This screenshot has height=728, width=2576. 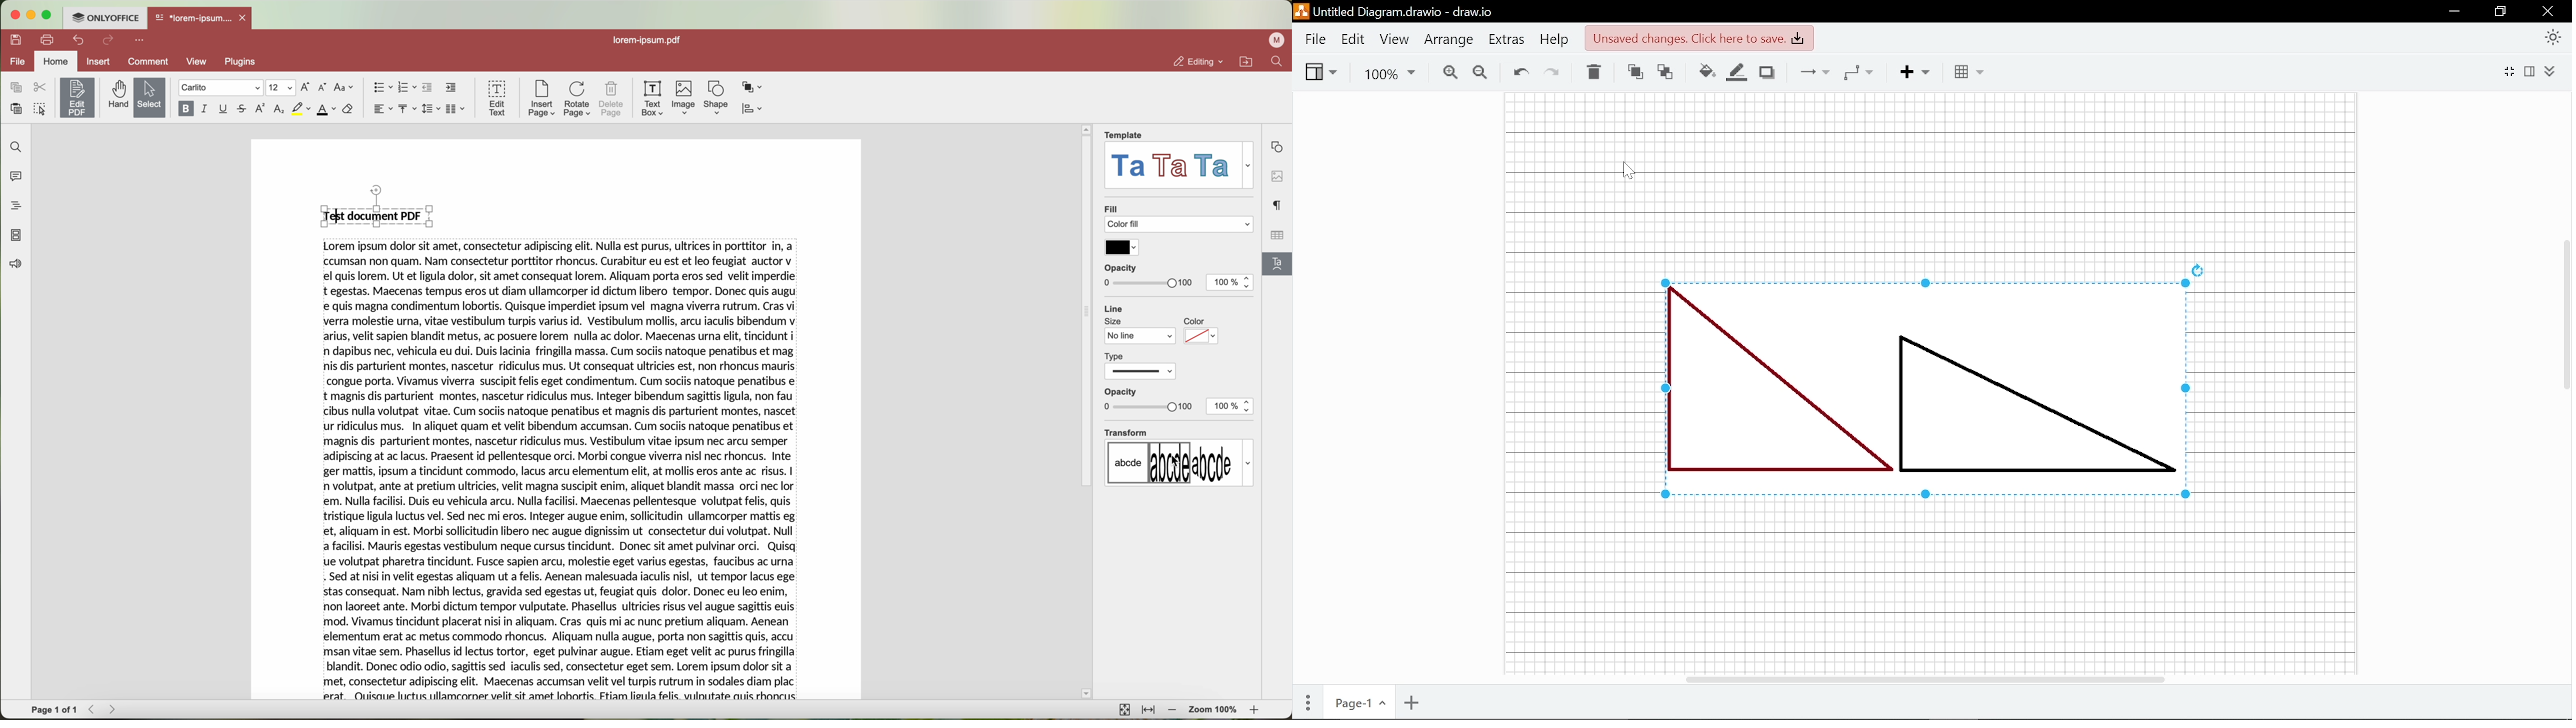 I want to click on Appearence, so click(x=2554, y=37).